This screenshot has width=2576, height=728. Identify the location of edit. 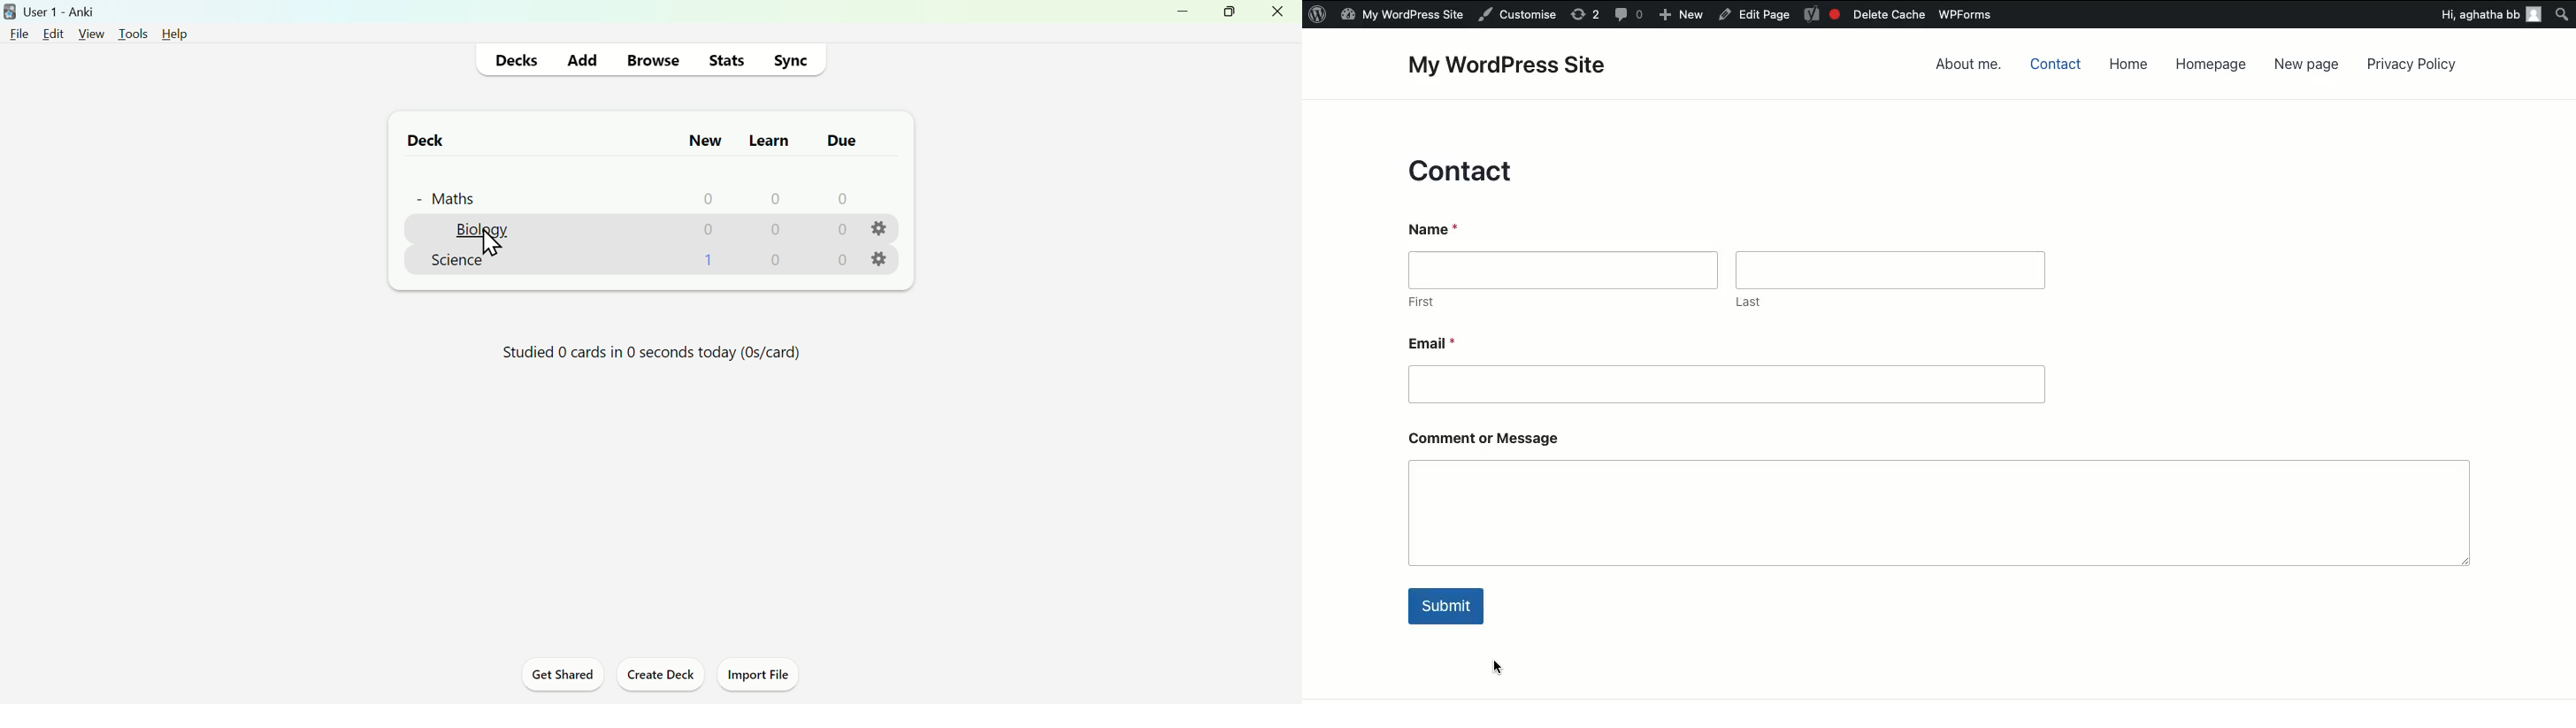
(54, 33).